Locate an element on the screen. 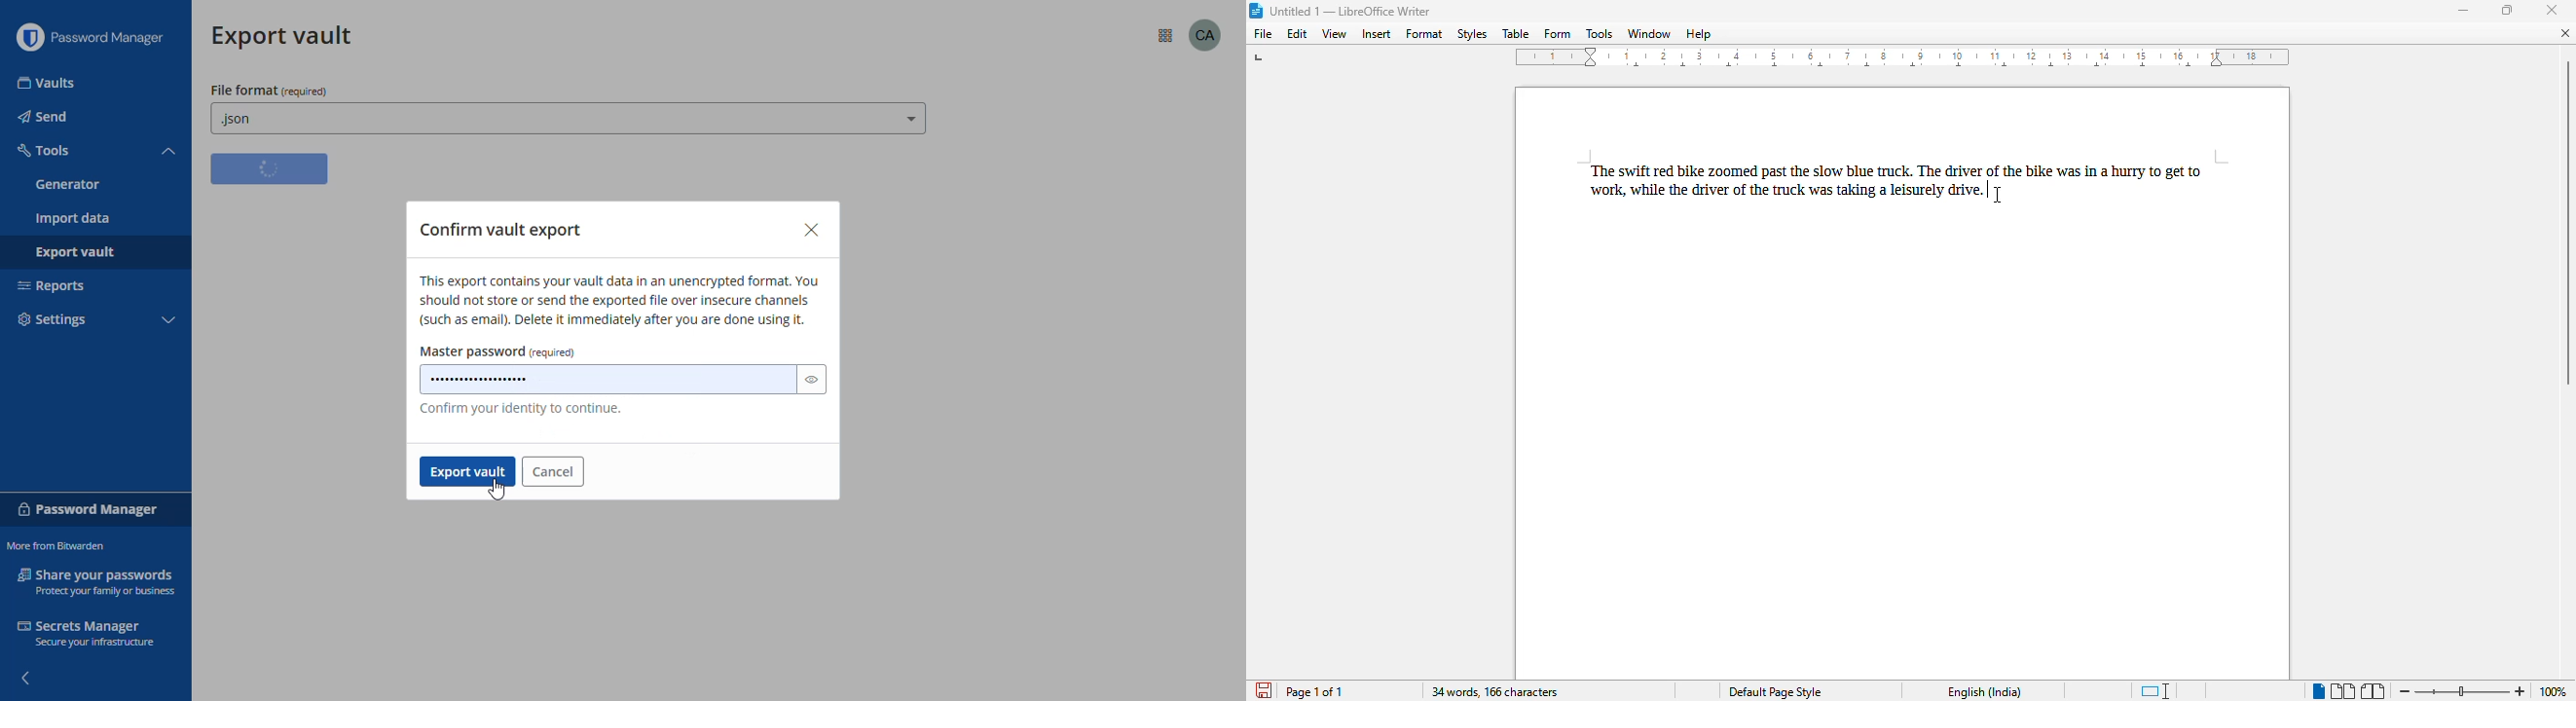 Image resolution: width=2576 pixels, height=728 pixels. help is located at coordinates (1698, 34).